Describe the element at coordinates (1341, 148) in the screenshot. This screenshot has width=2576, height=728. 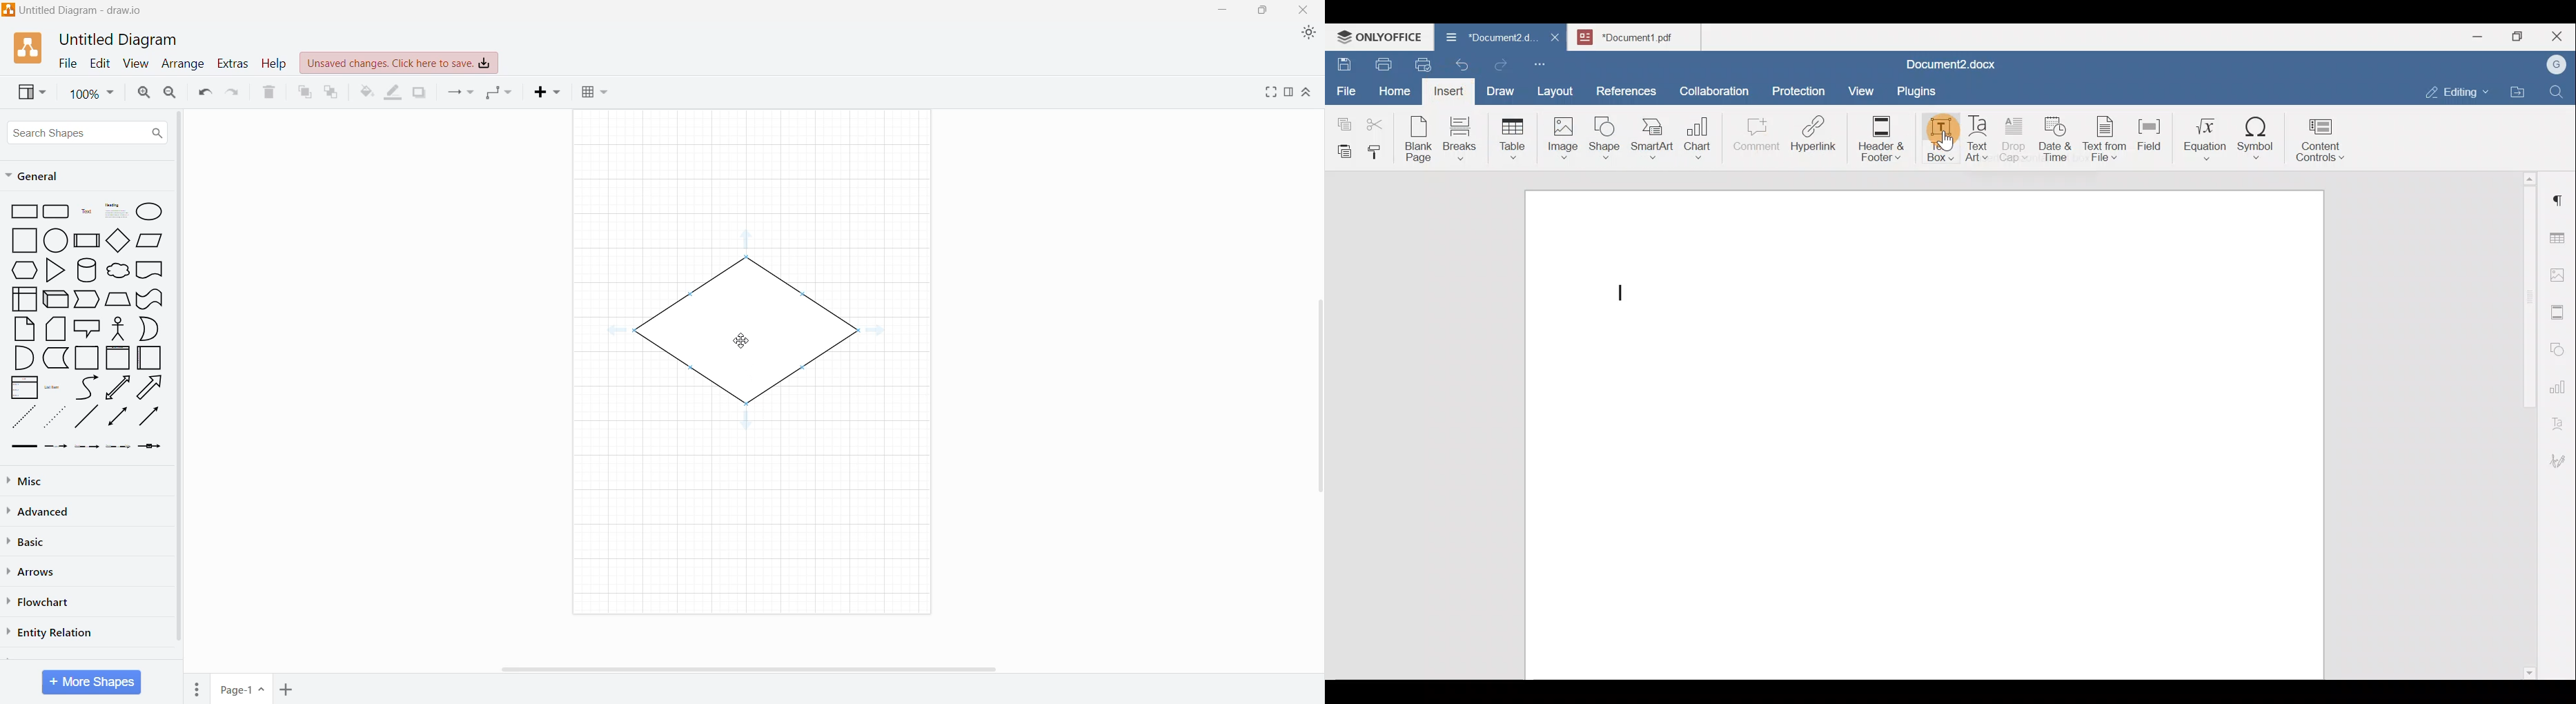
I see `Paste` at that location.